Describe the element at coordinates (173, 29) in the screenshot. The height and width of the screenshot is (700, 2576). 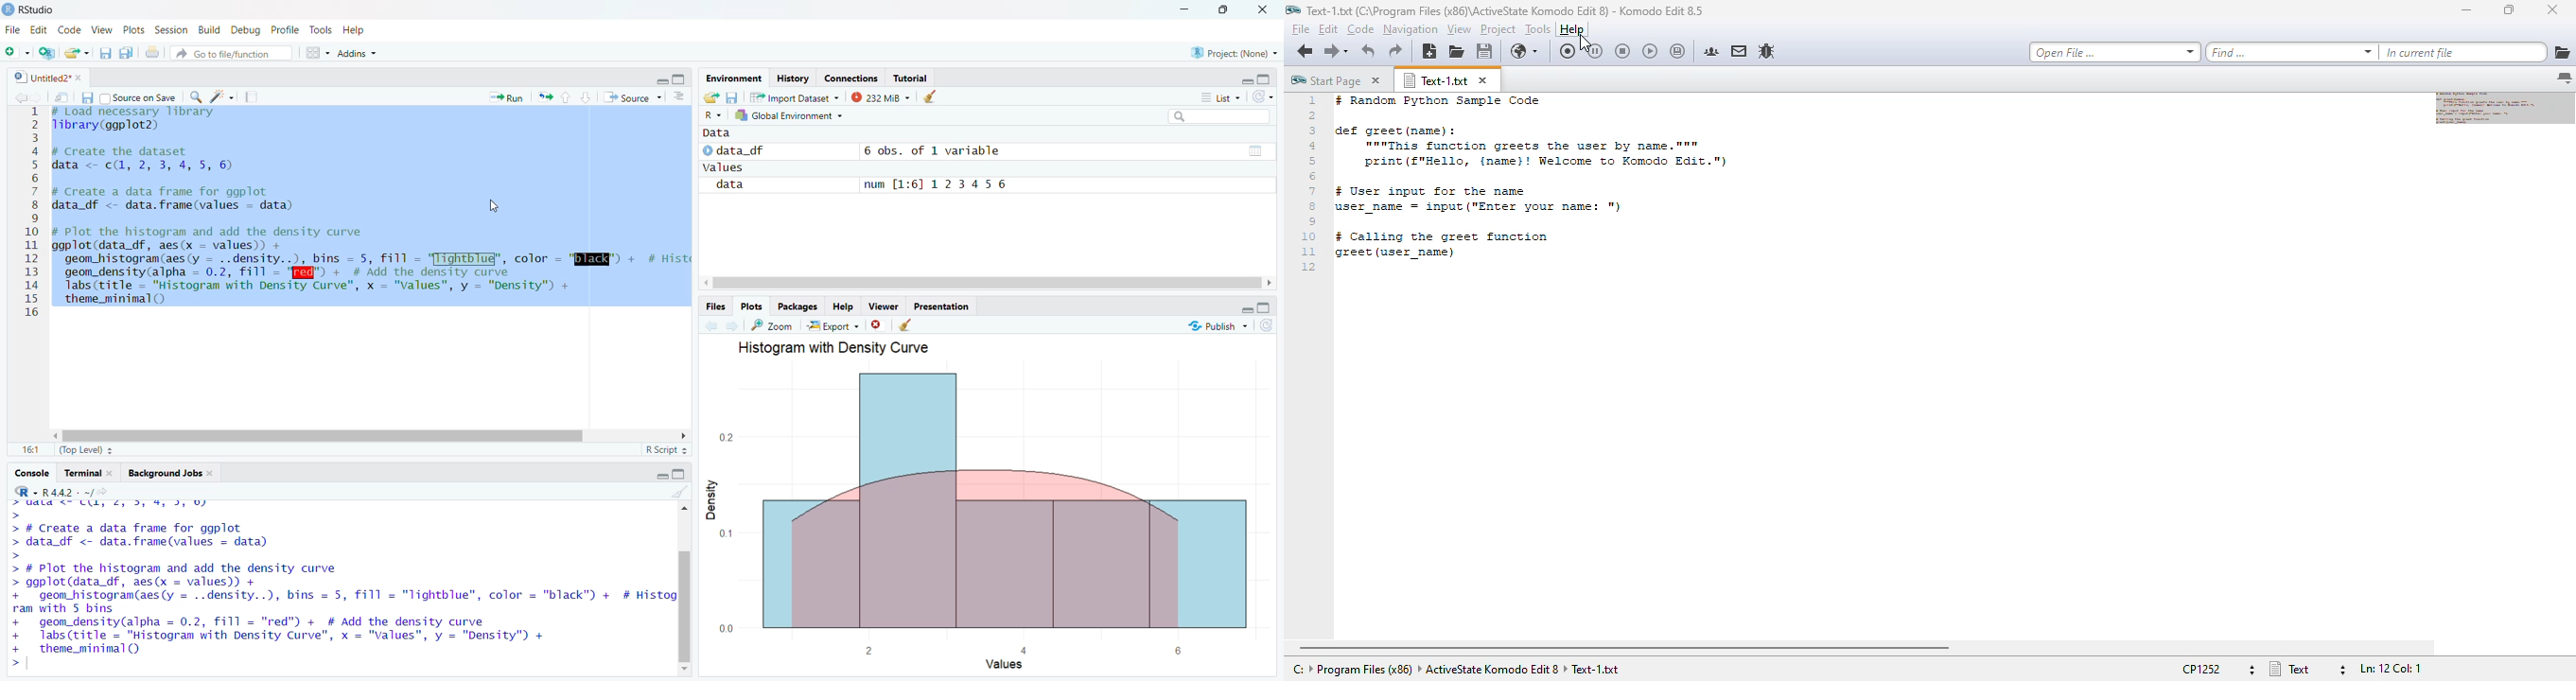
I see `Session` at that location.